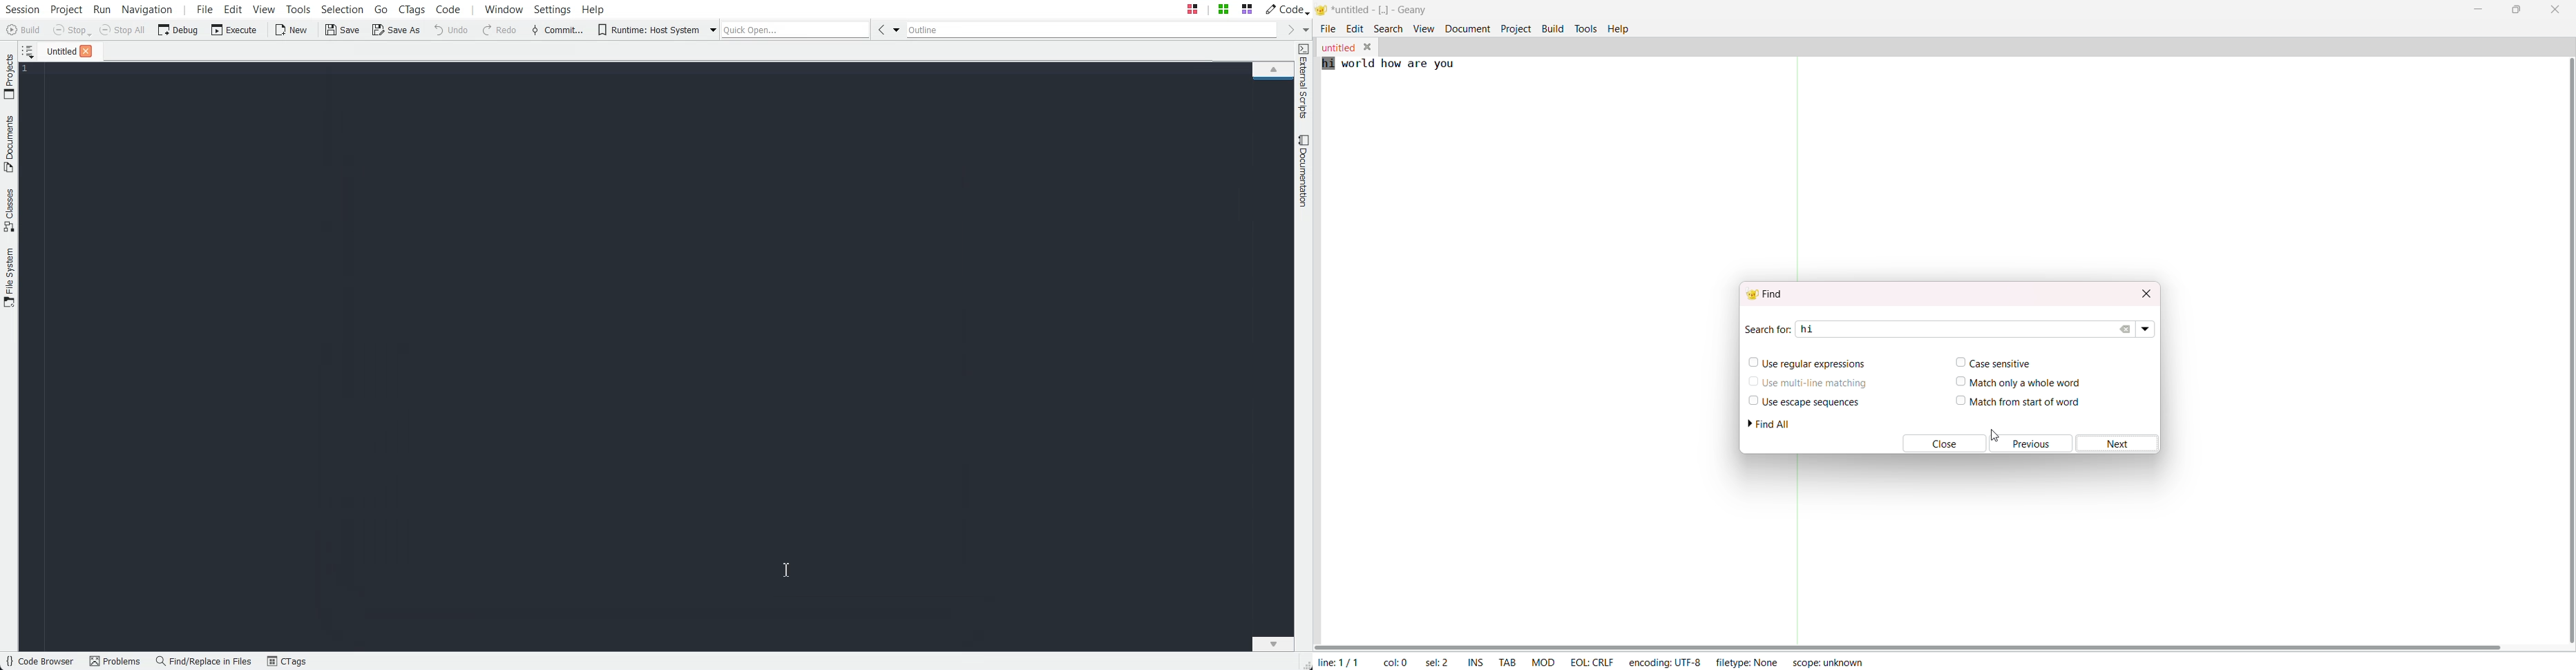 The width and height of the screenshot is (2576, 672). I want to click on search for:, so click(1768, 329).